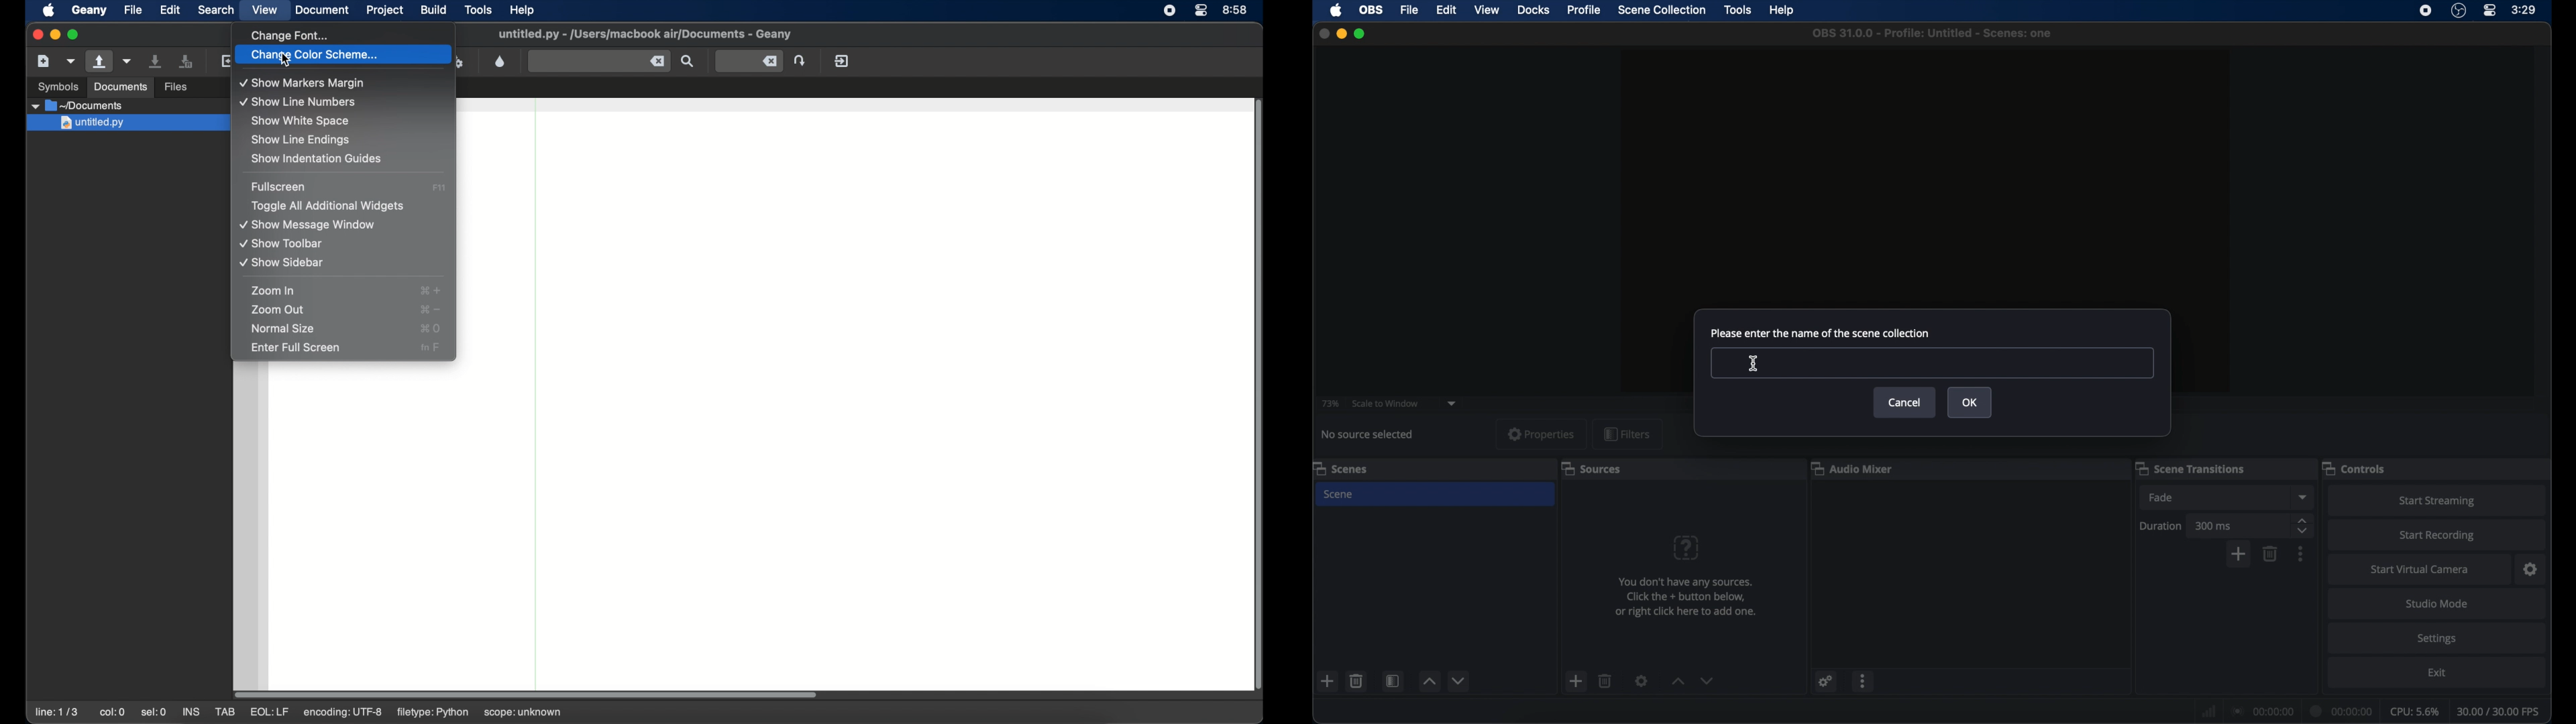 The height and width of the screenshot is (728, 2576). What do you see at coordinates (1341, 468) in the screenshot?
I see `scenes` at bounding box center [1341, 468].